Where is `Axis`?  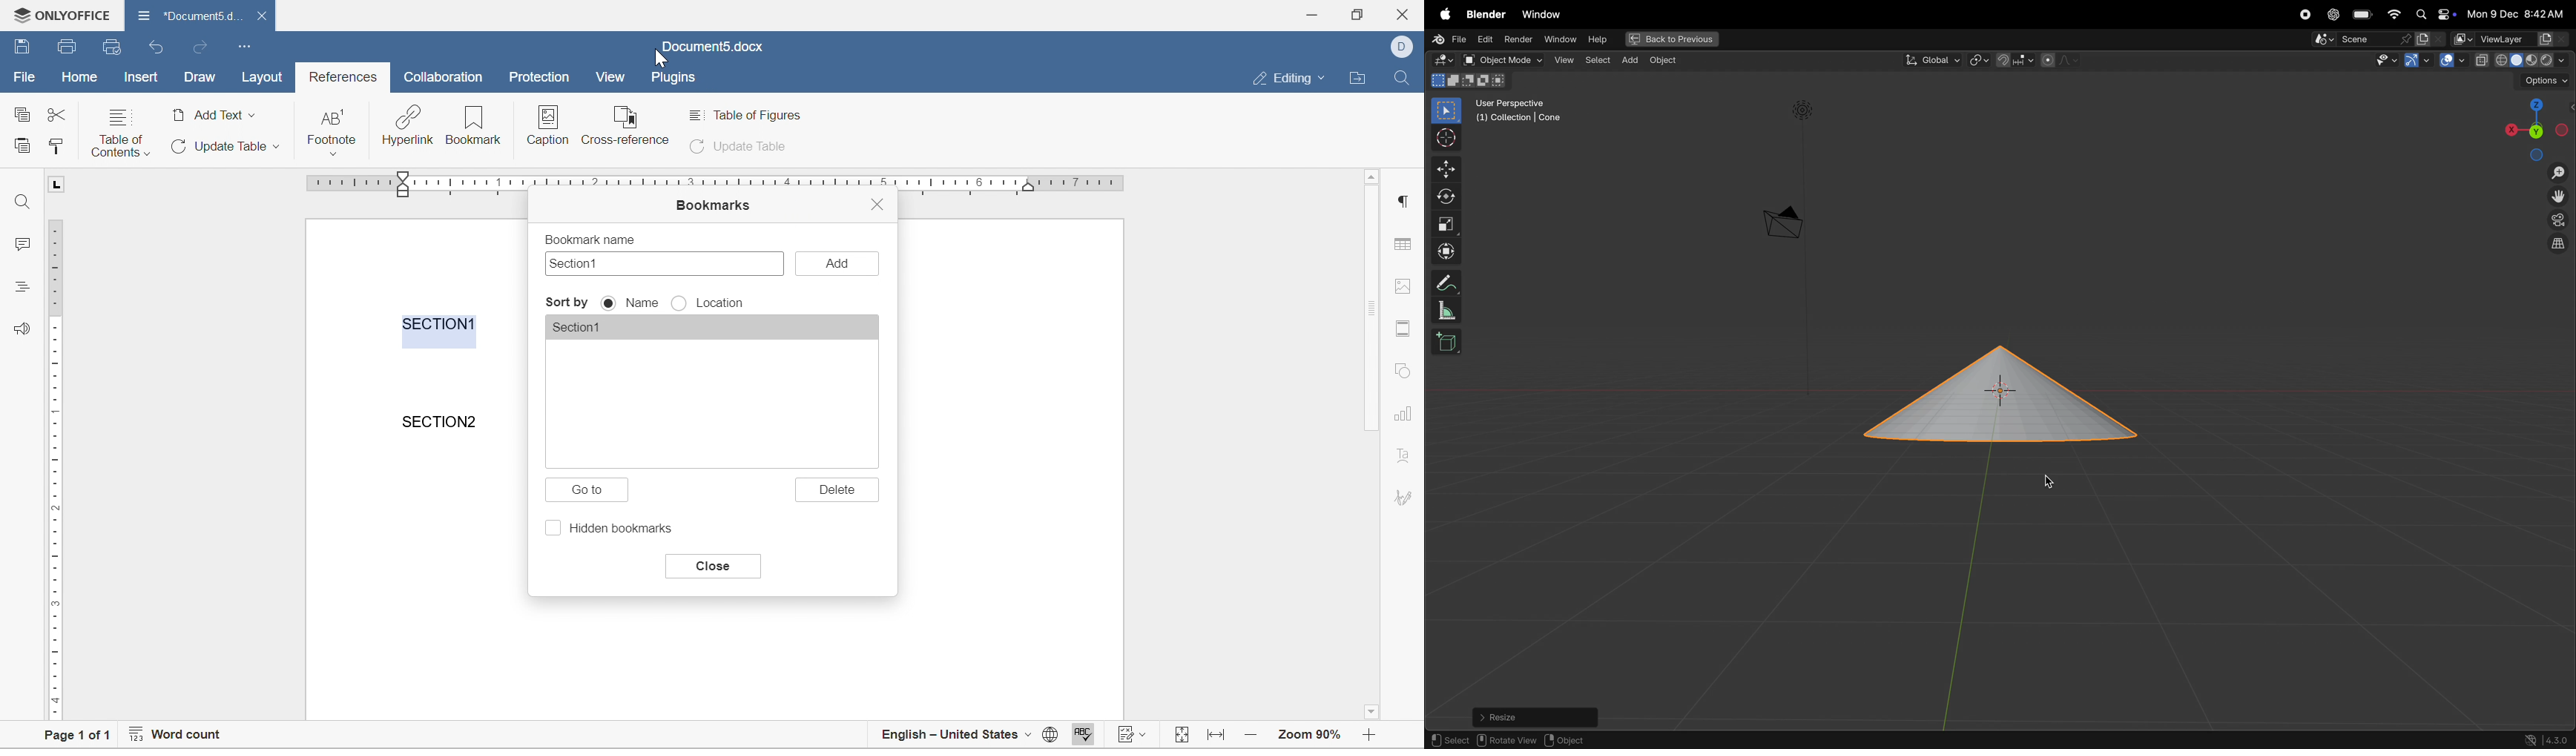 Axis is located at coordinates (1566, 740).